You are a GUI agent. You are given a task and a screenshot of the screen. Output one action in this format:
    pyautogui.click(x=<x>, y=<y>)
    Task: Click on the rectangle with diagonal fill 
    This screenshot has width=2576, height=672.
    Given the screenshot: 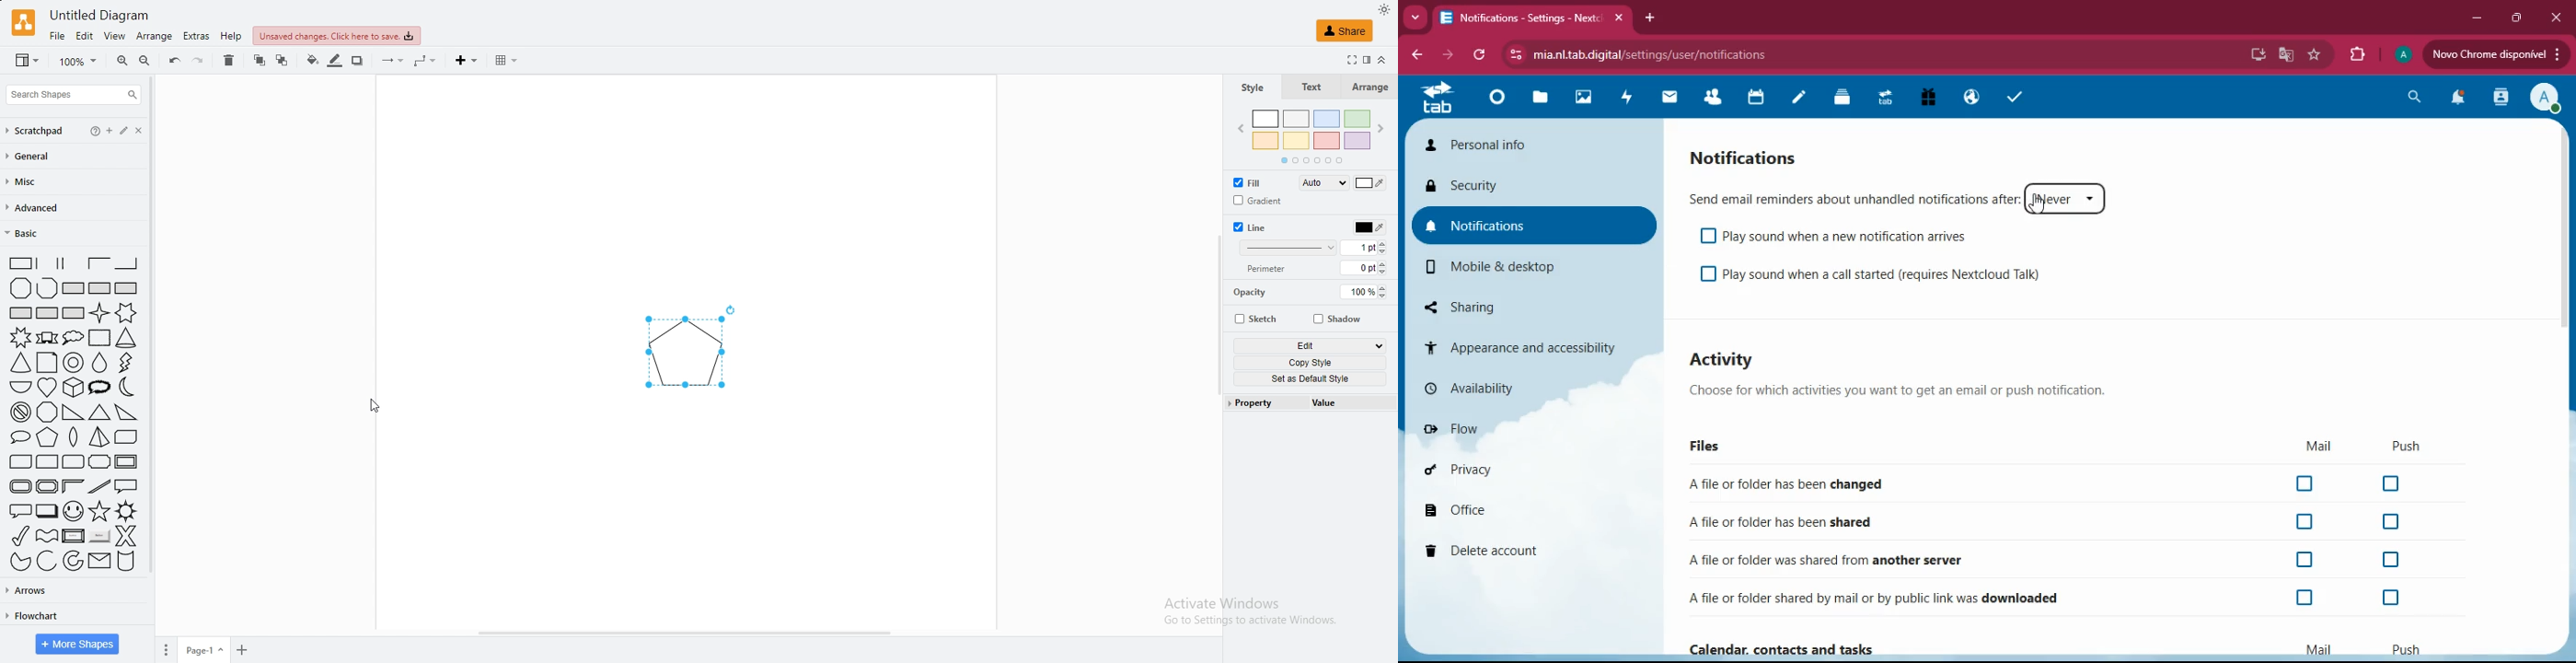 What is the action you would take?
    pyautogui.click(x=73, y=288)
    